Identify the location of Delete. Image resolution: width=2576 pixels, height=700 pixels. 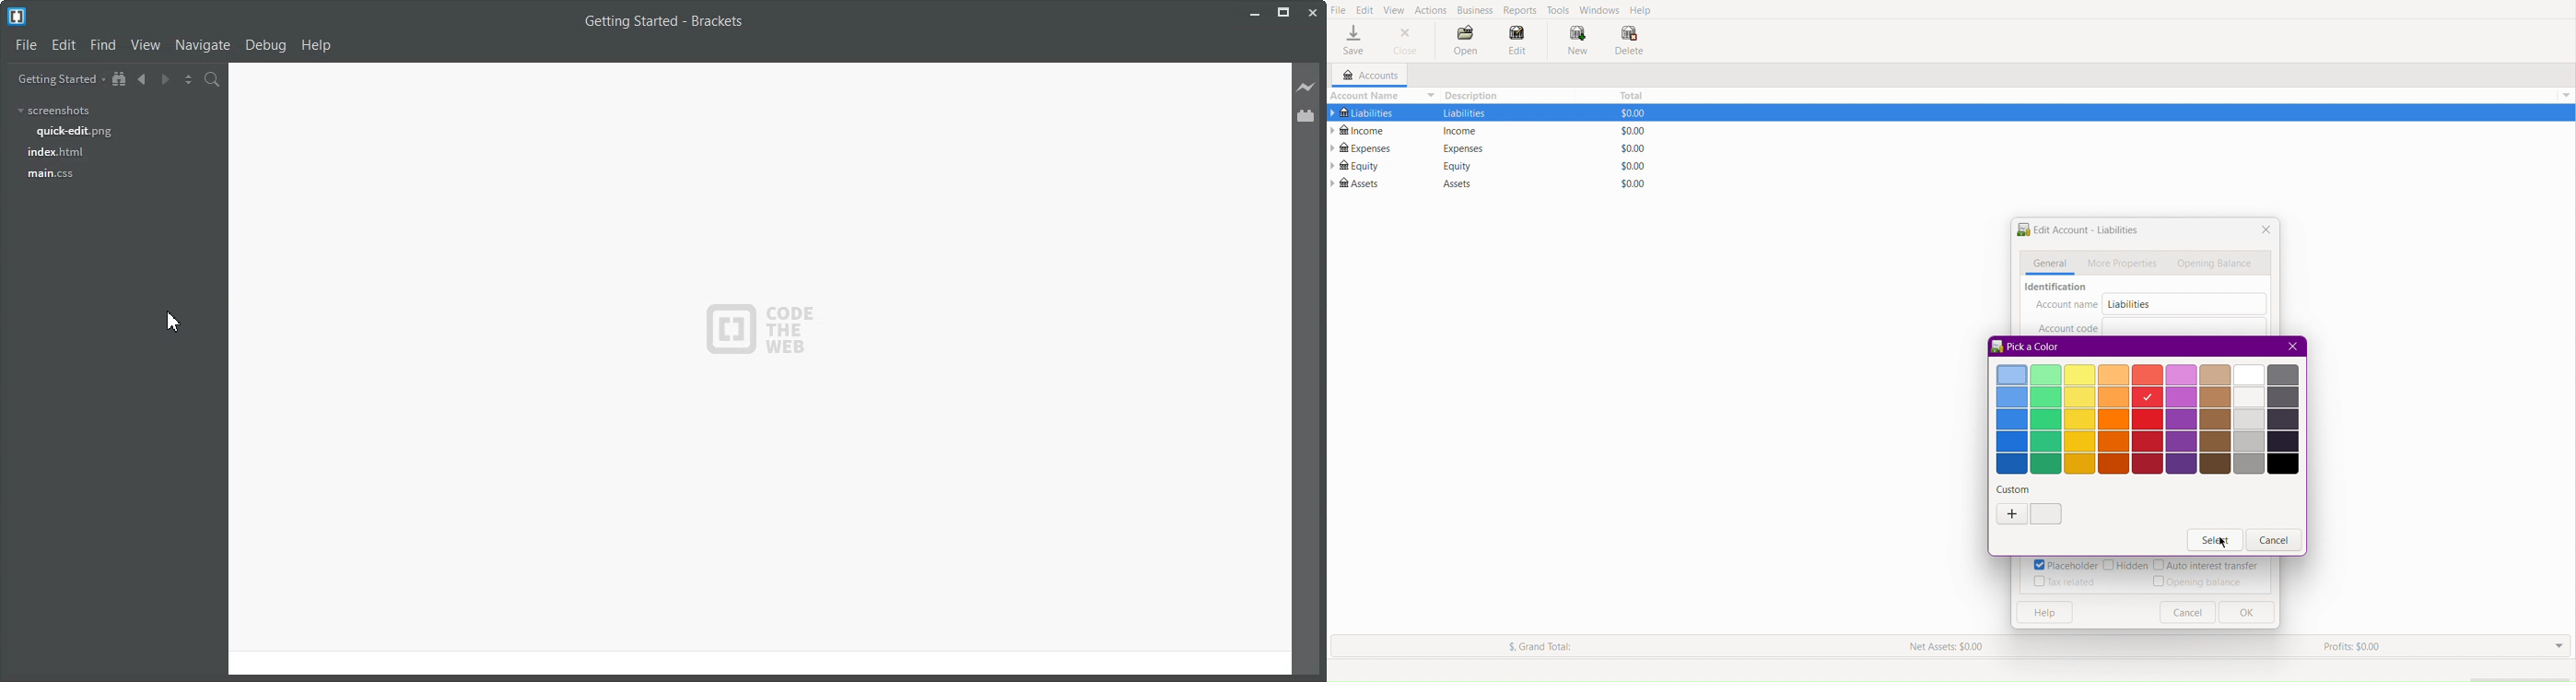
(1629, 42).